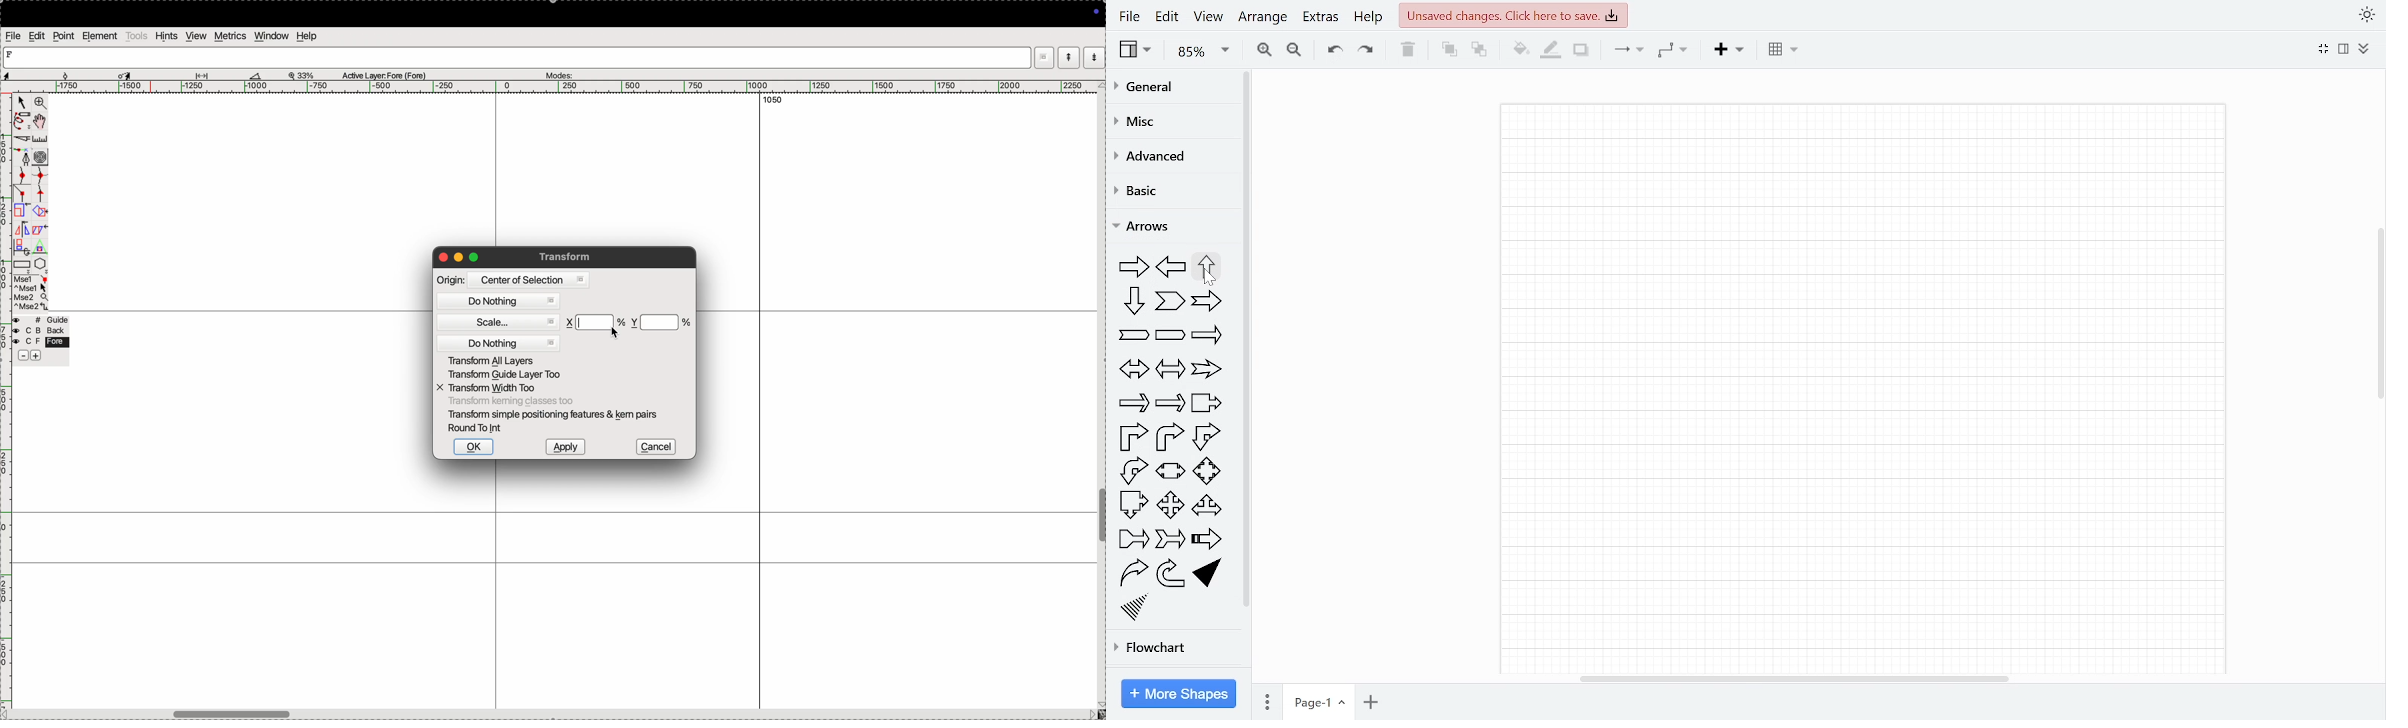 This screenshot has width=2408, height=728. I want to click on mode down, so click(1094, 56).